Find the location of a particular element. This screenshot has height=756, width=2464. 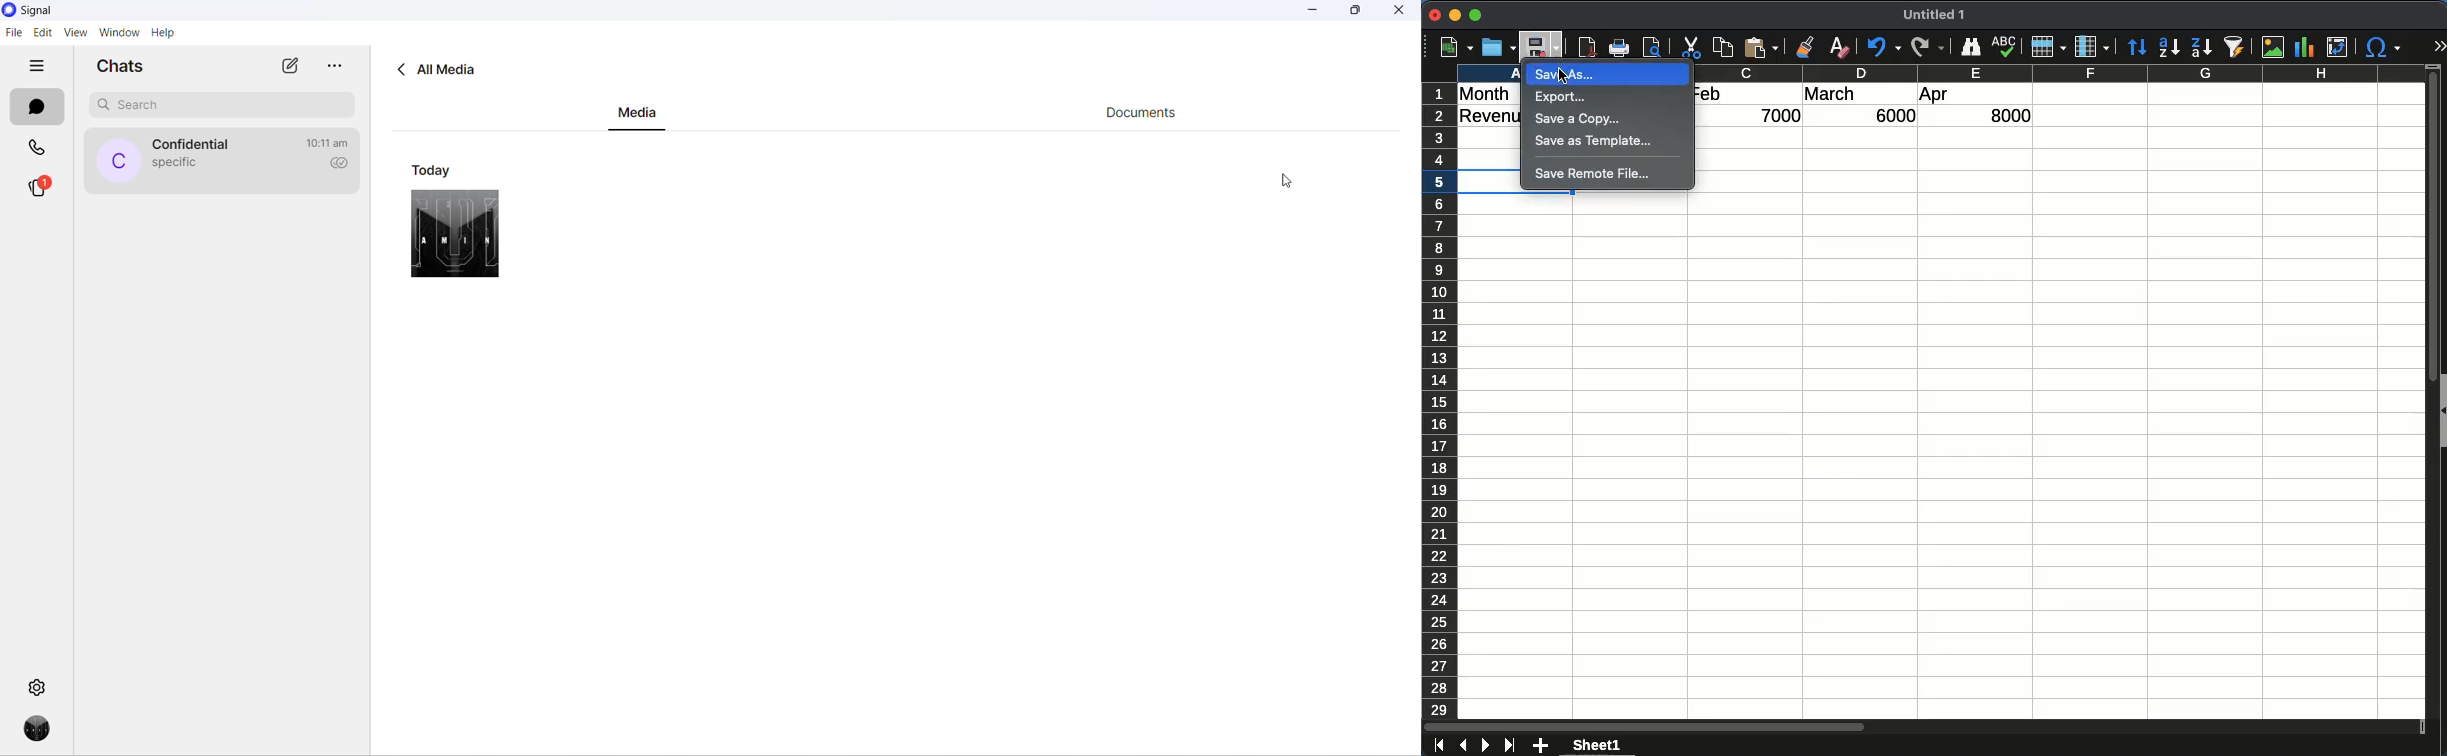

open is located at coordinates (1497, 48).